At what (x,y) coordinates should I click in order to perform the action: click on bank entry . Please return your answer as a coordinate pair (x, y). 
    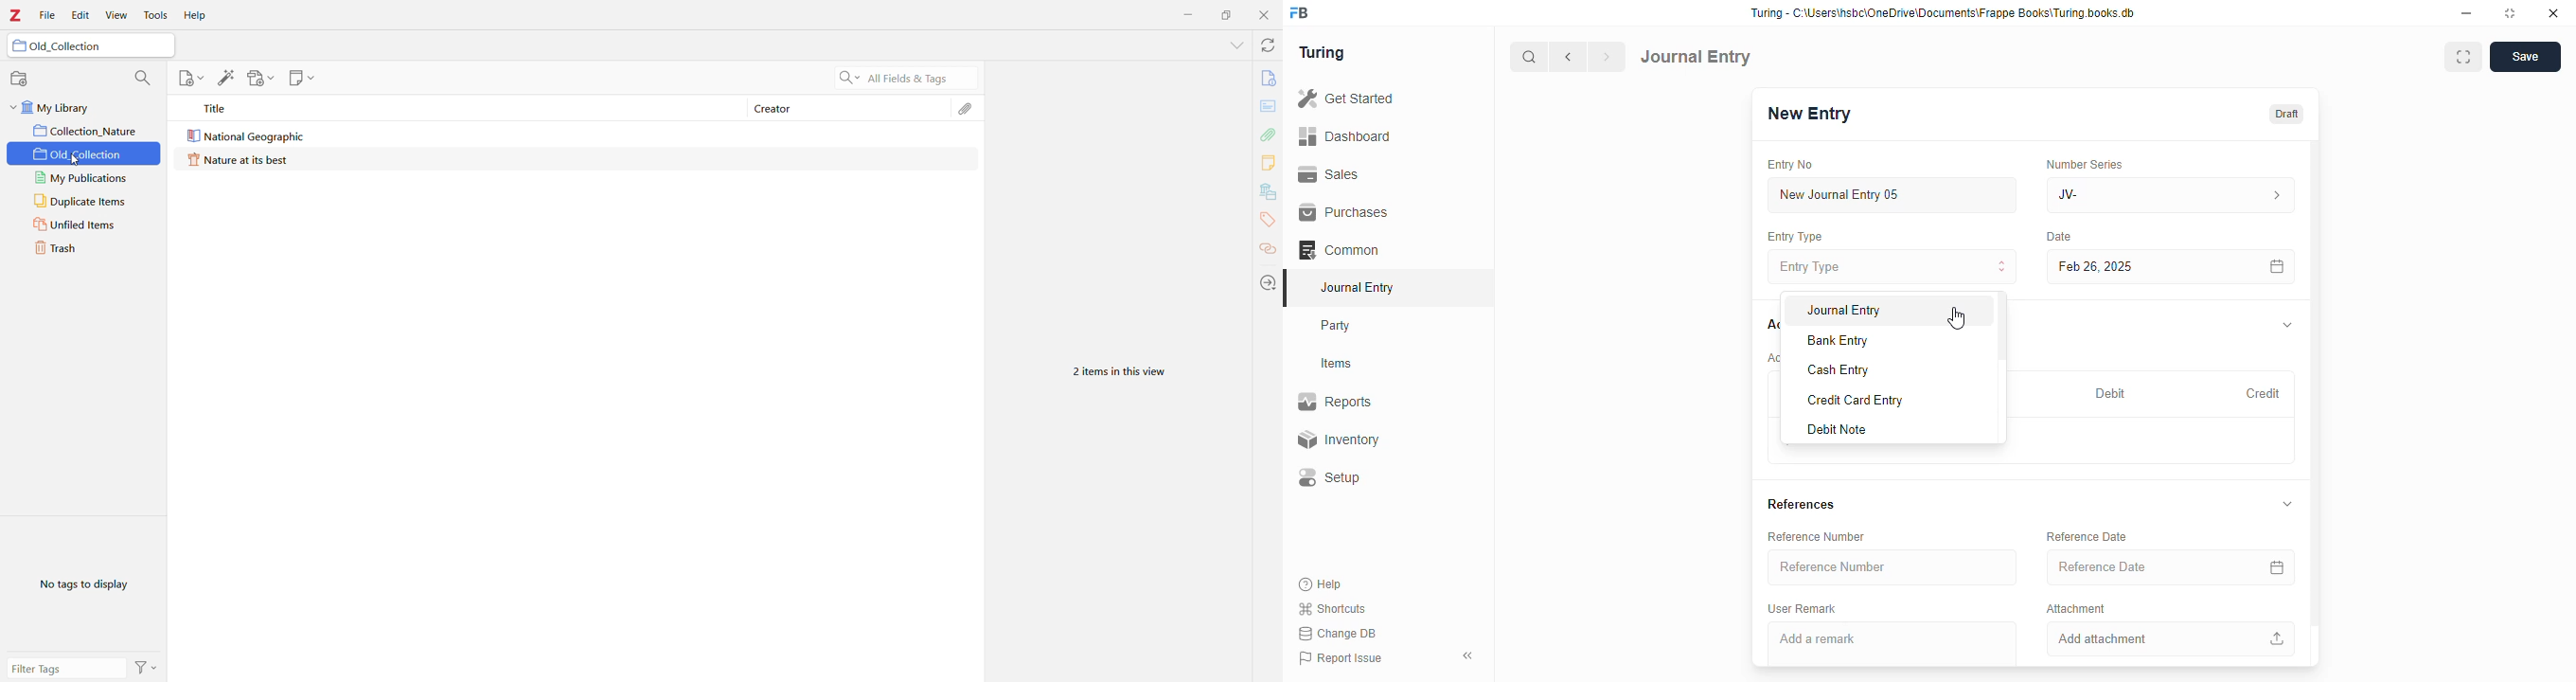
    Looking at the image, I should click on (1838, 341).